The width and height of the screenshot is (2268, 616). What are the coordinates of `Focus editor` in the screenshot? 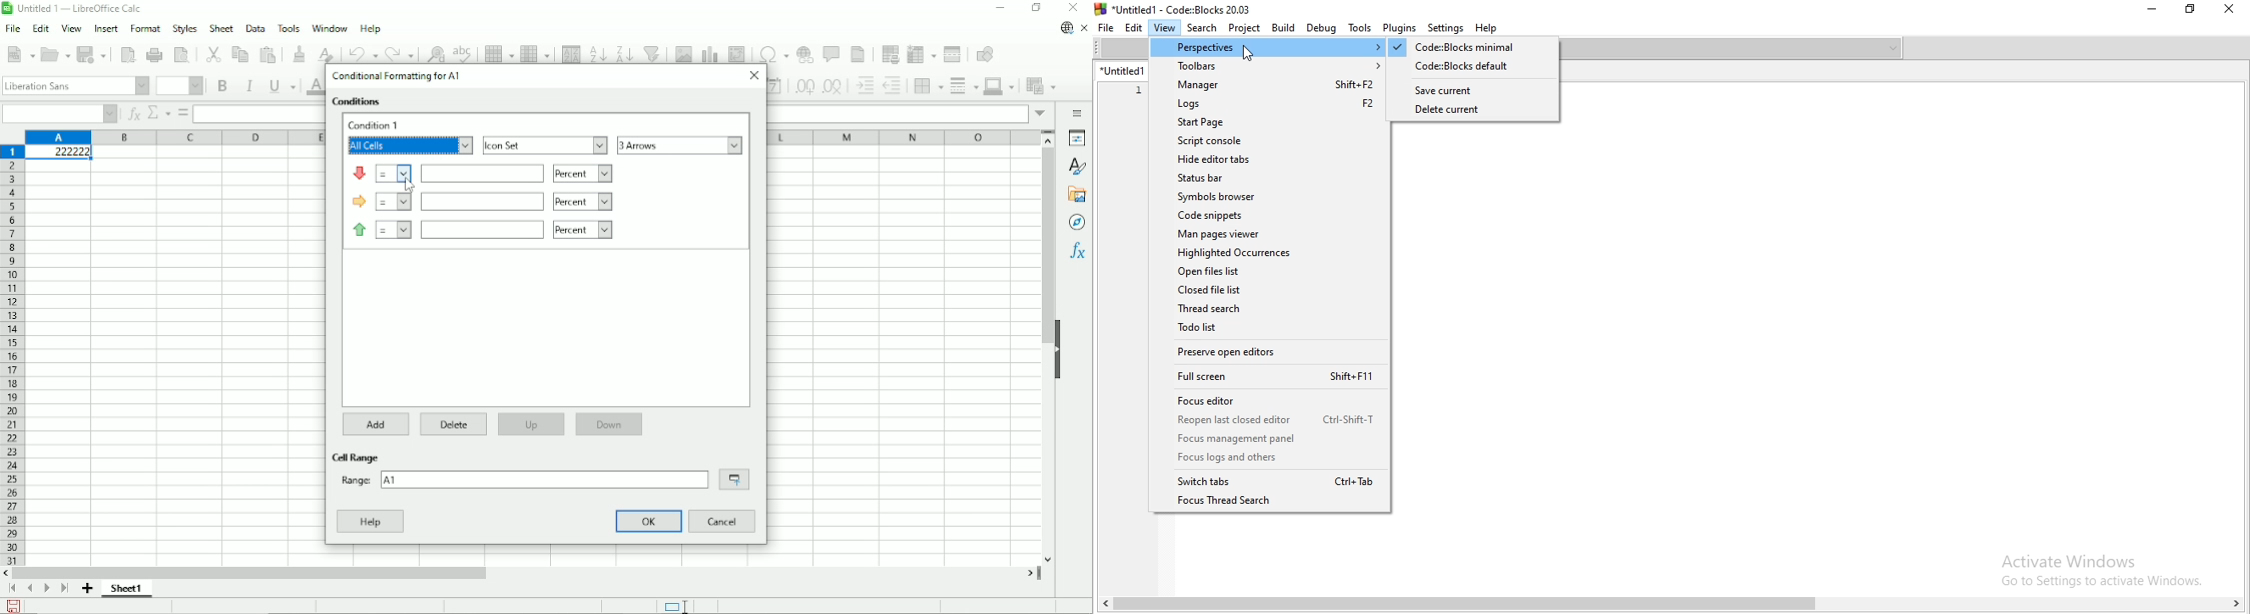 It's located at (1273, 400).